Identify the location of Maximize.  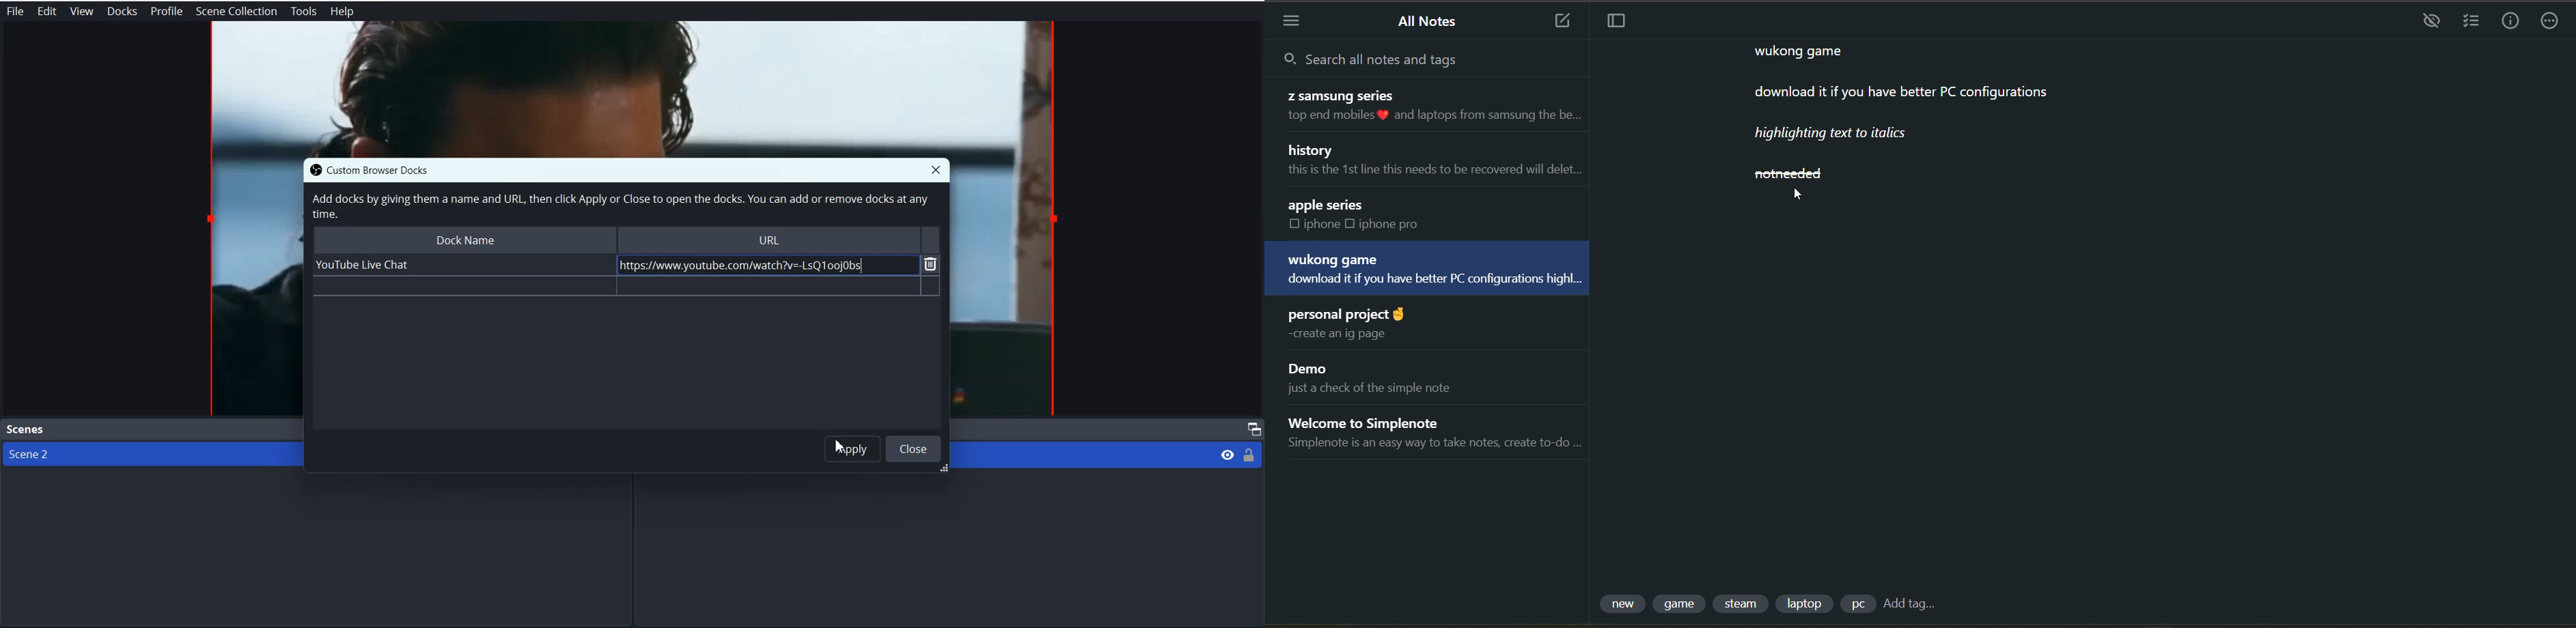
(1252, 429).